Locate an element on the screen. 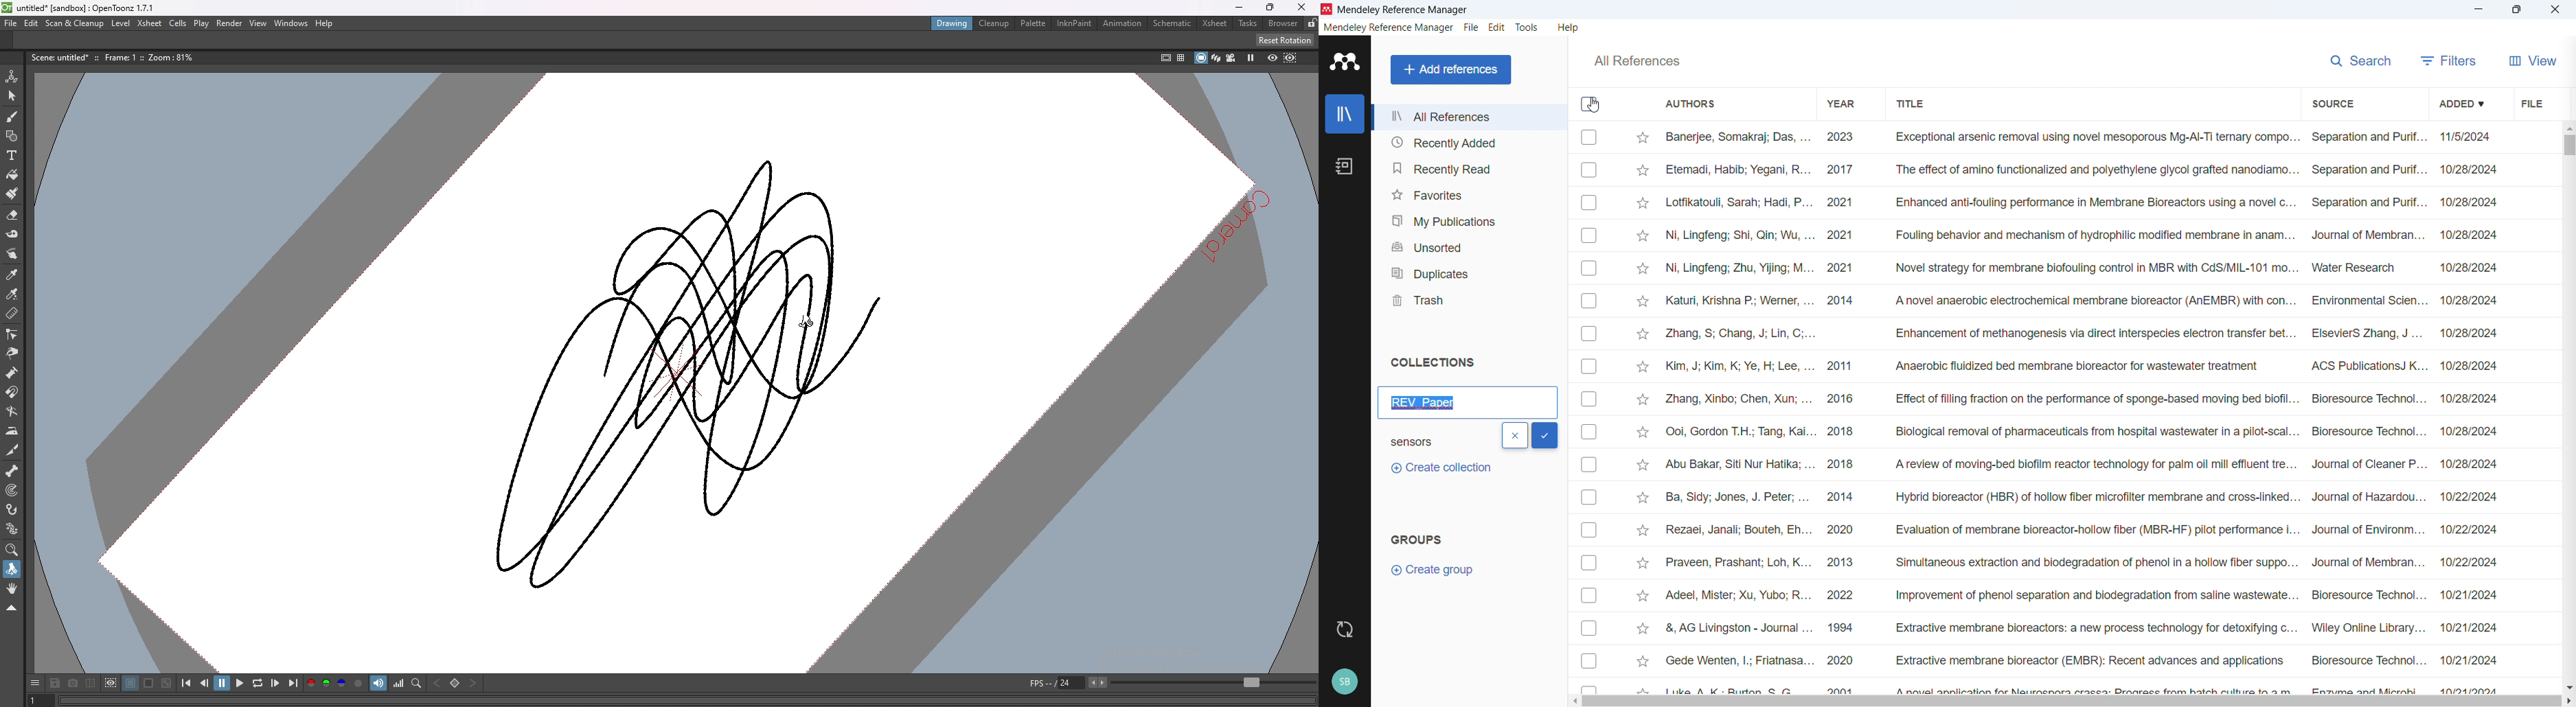 The image size is (2576, 728). description is located at coordinates (114, 58).